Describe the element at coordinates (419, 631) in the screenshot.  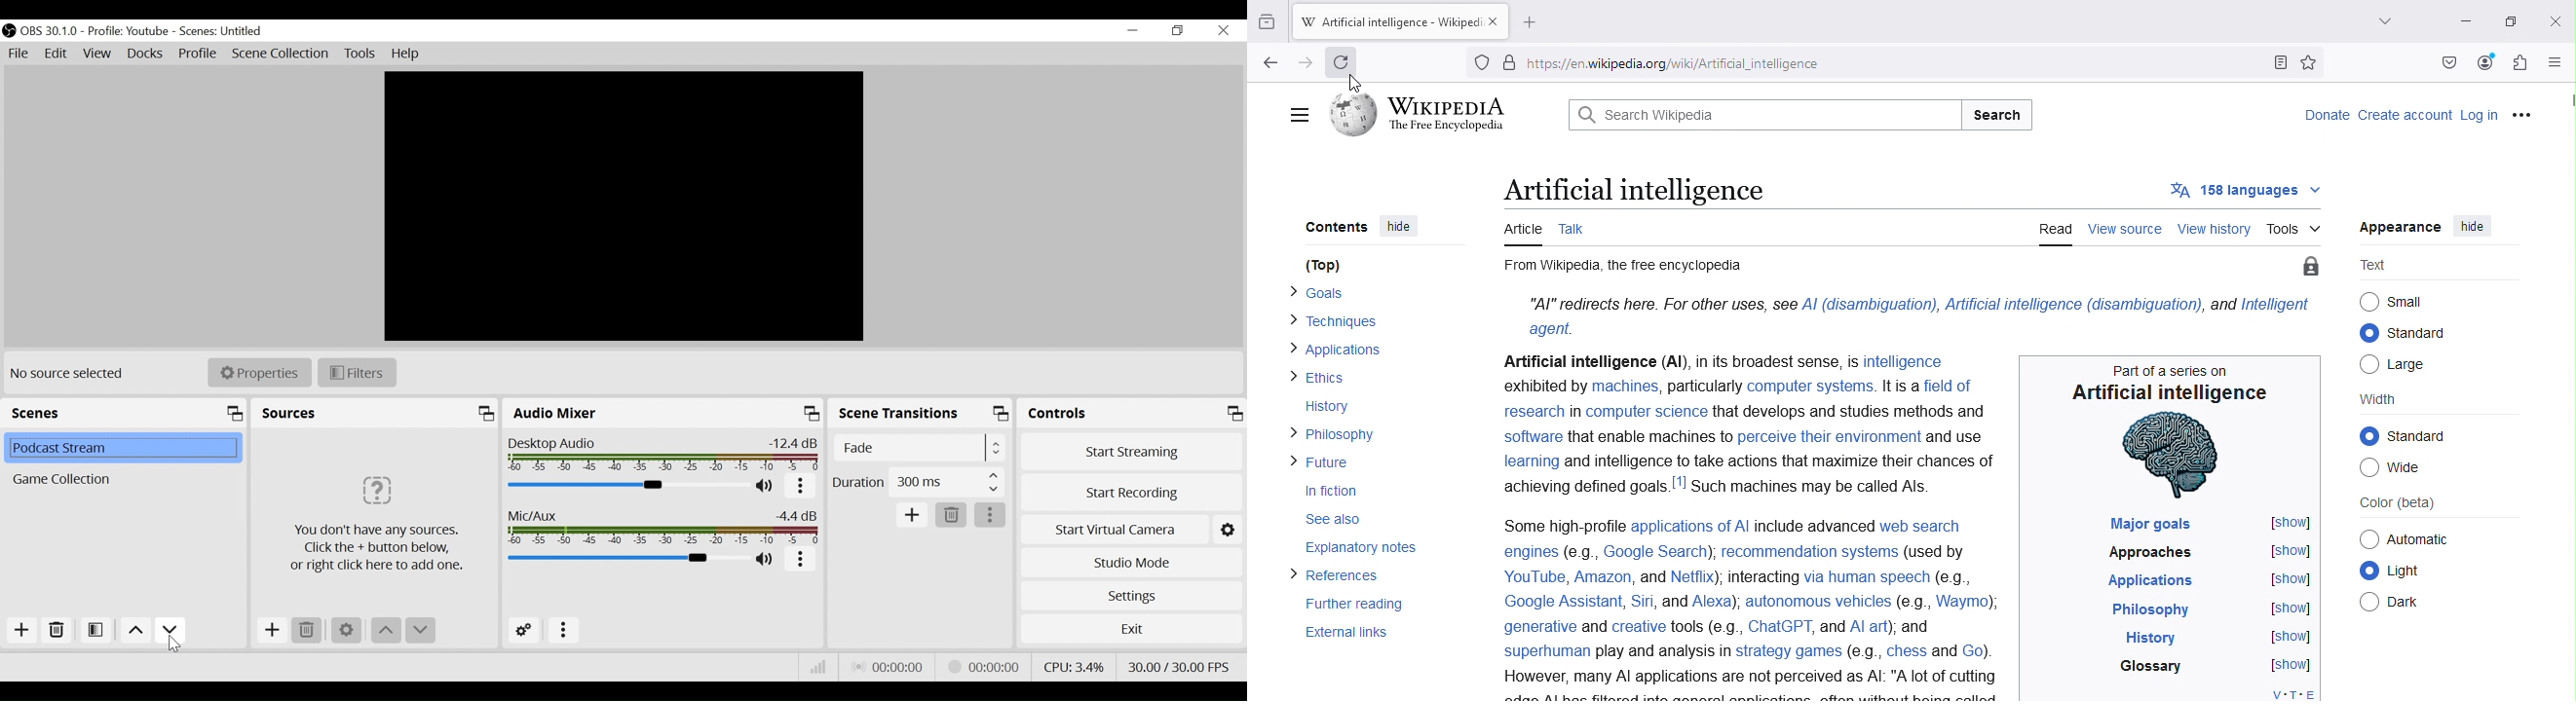
I see `Move down` at that location.